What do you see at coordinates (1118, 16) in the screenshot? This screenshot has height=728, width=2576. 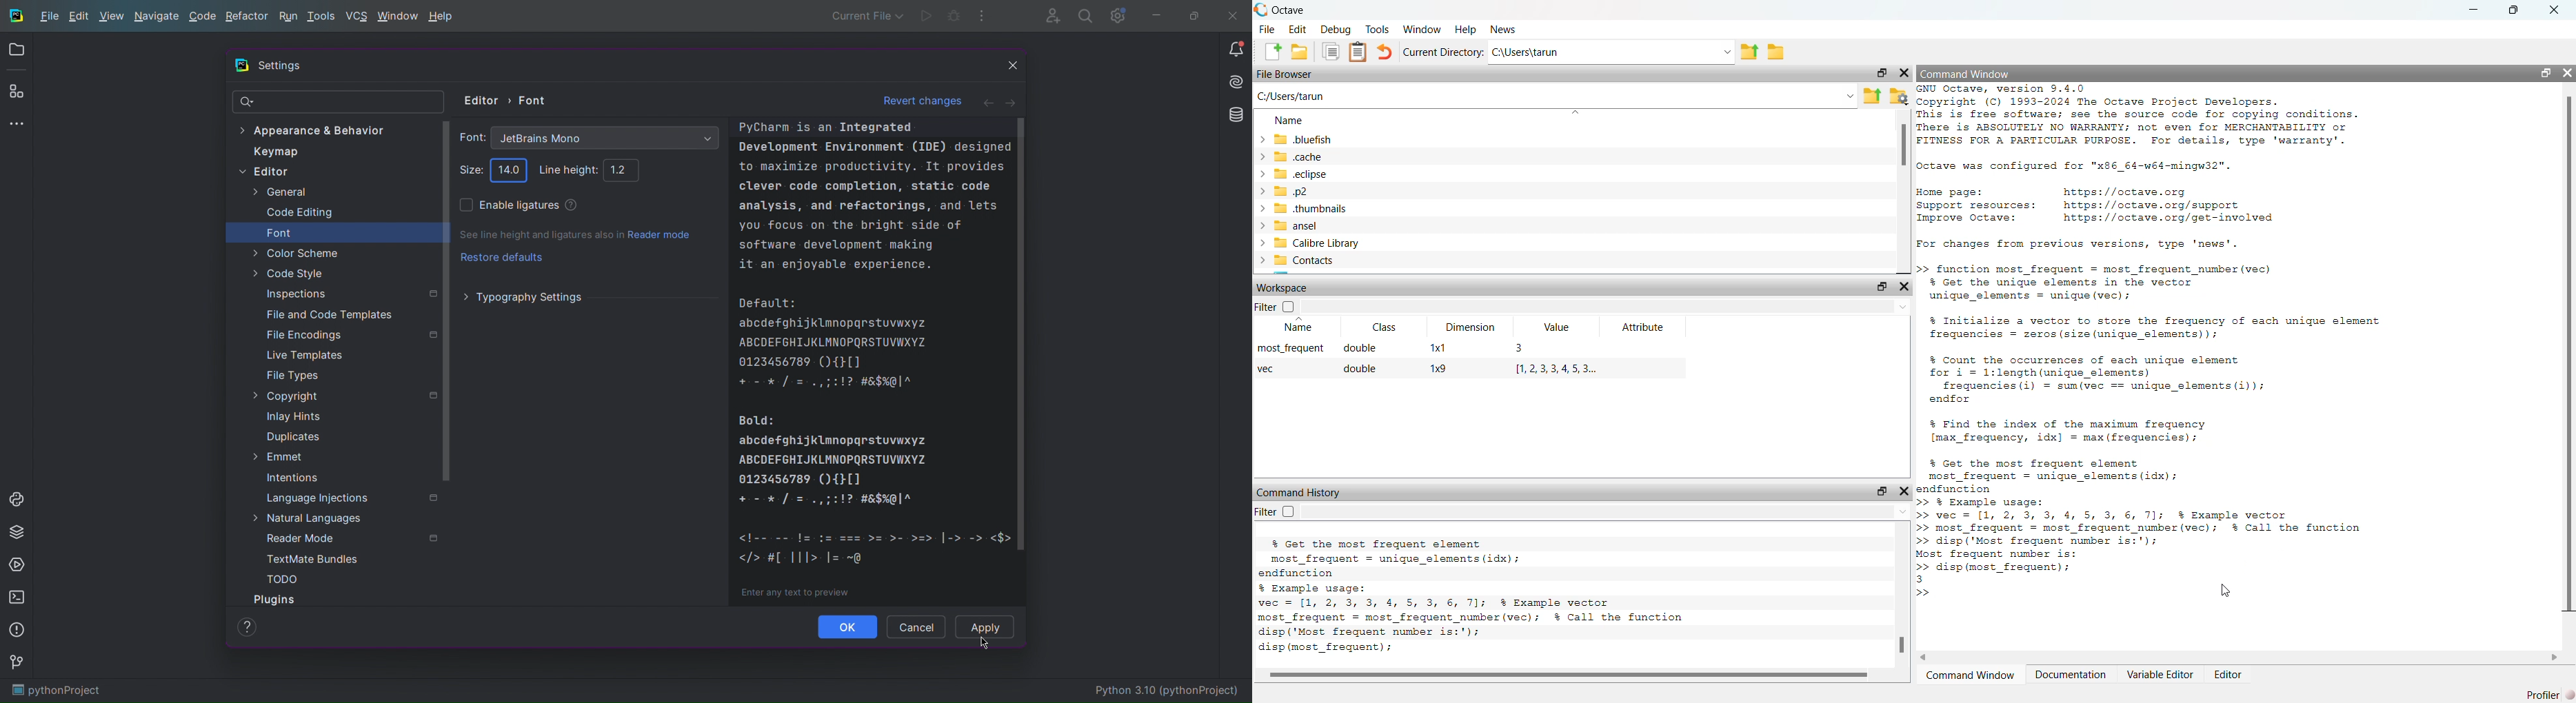 I see `Settings` at bounding box center [1118, 16].